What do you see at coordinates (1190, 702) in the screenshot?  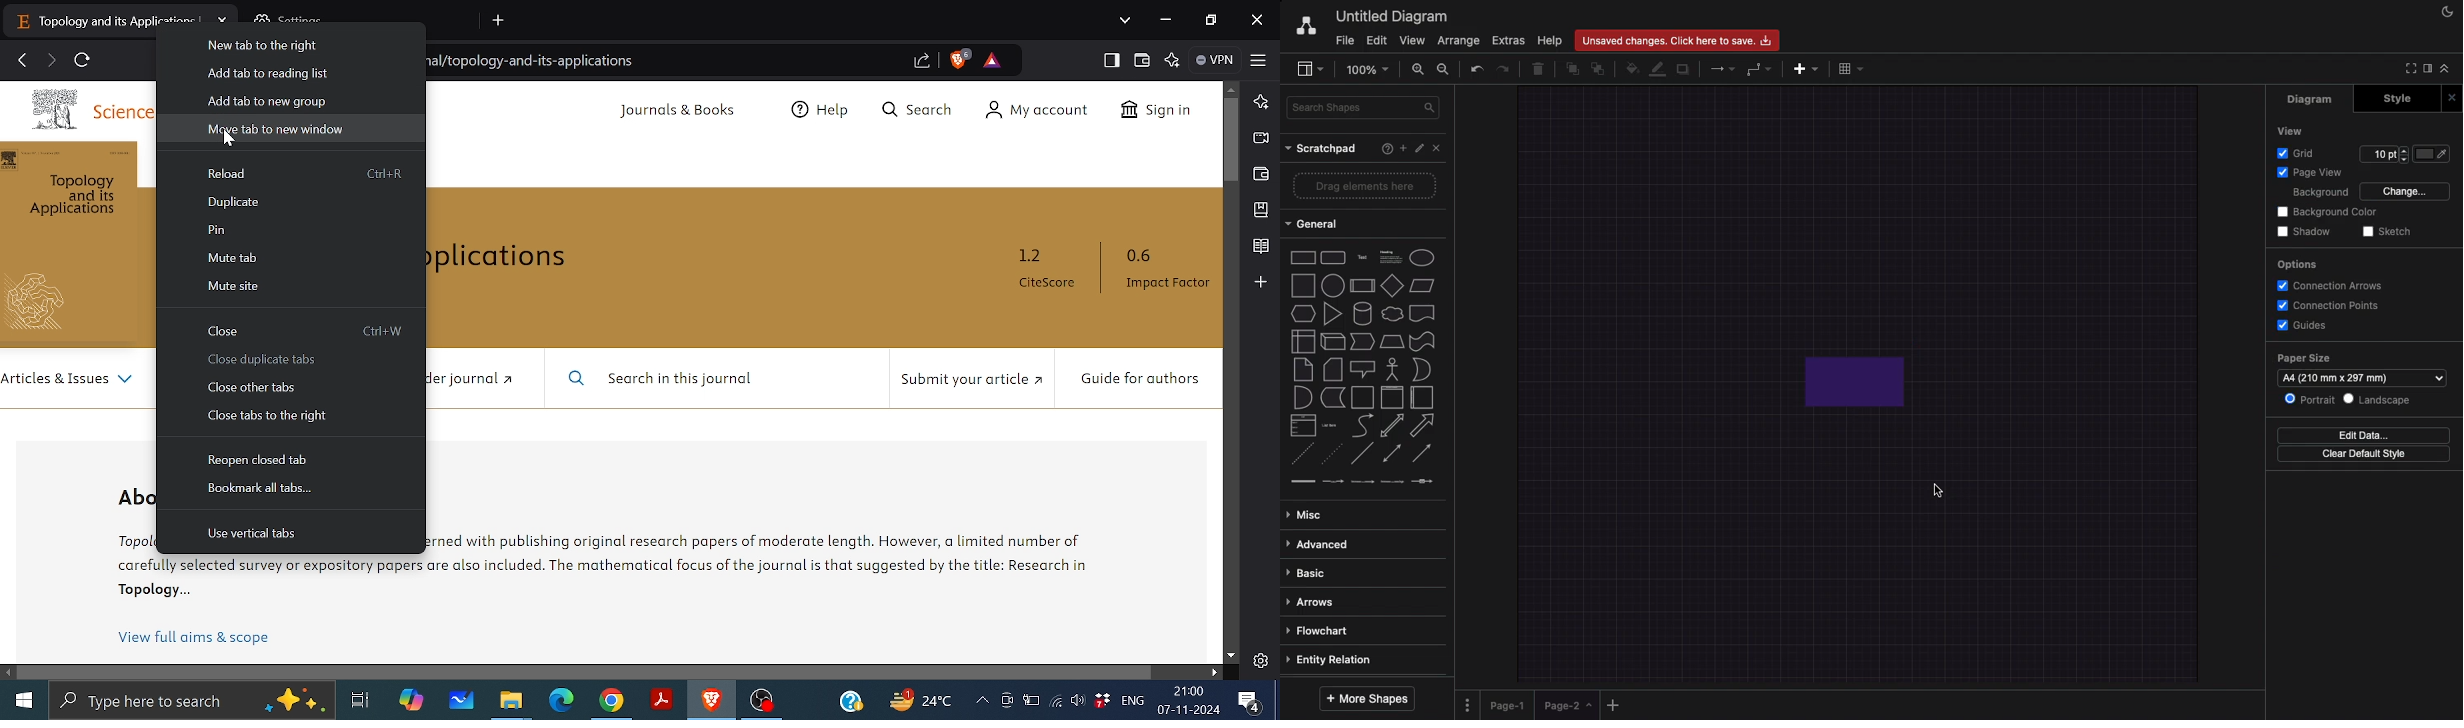 I see `Time and date` at bounding box center [1190, 702].